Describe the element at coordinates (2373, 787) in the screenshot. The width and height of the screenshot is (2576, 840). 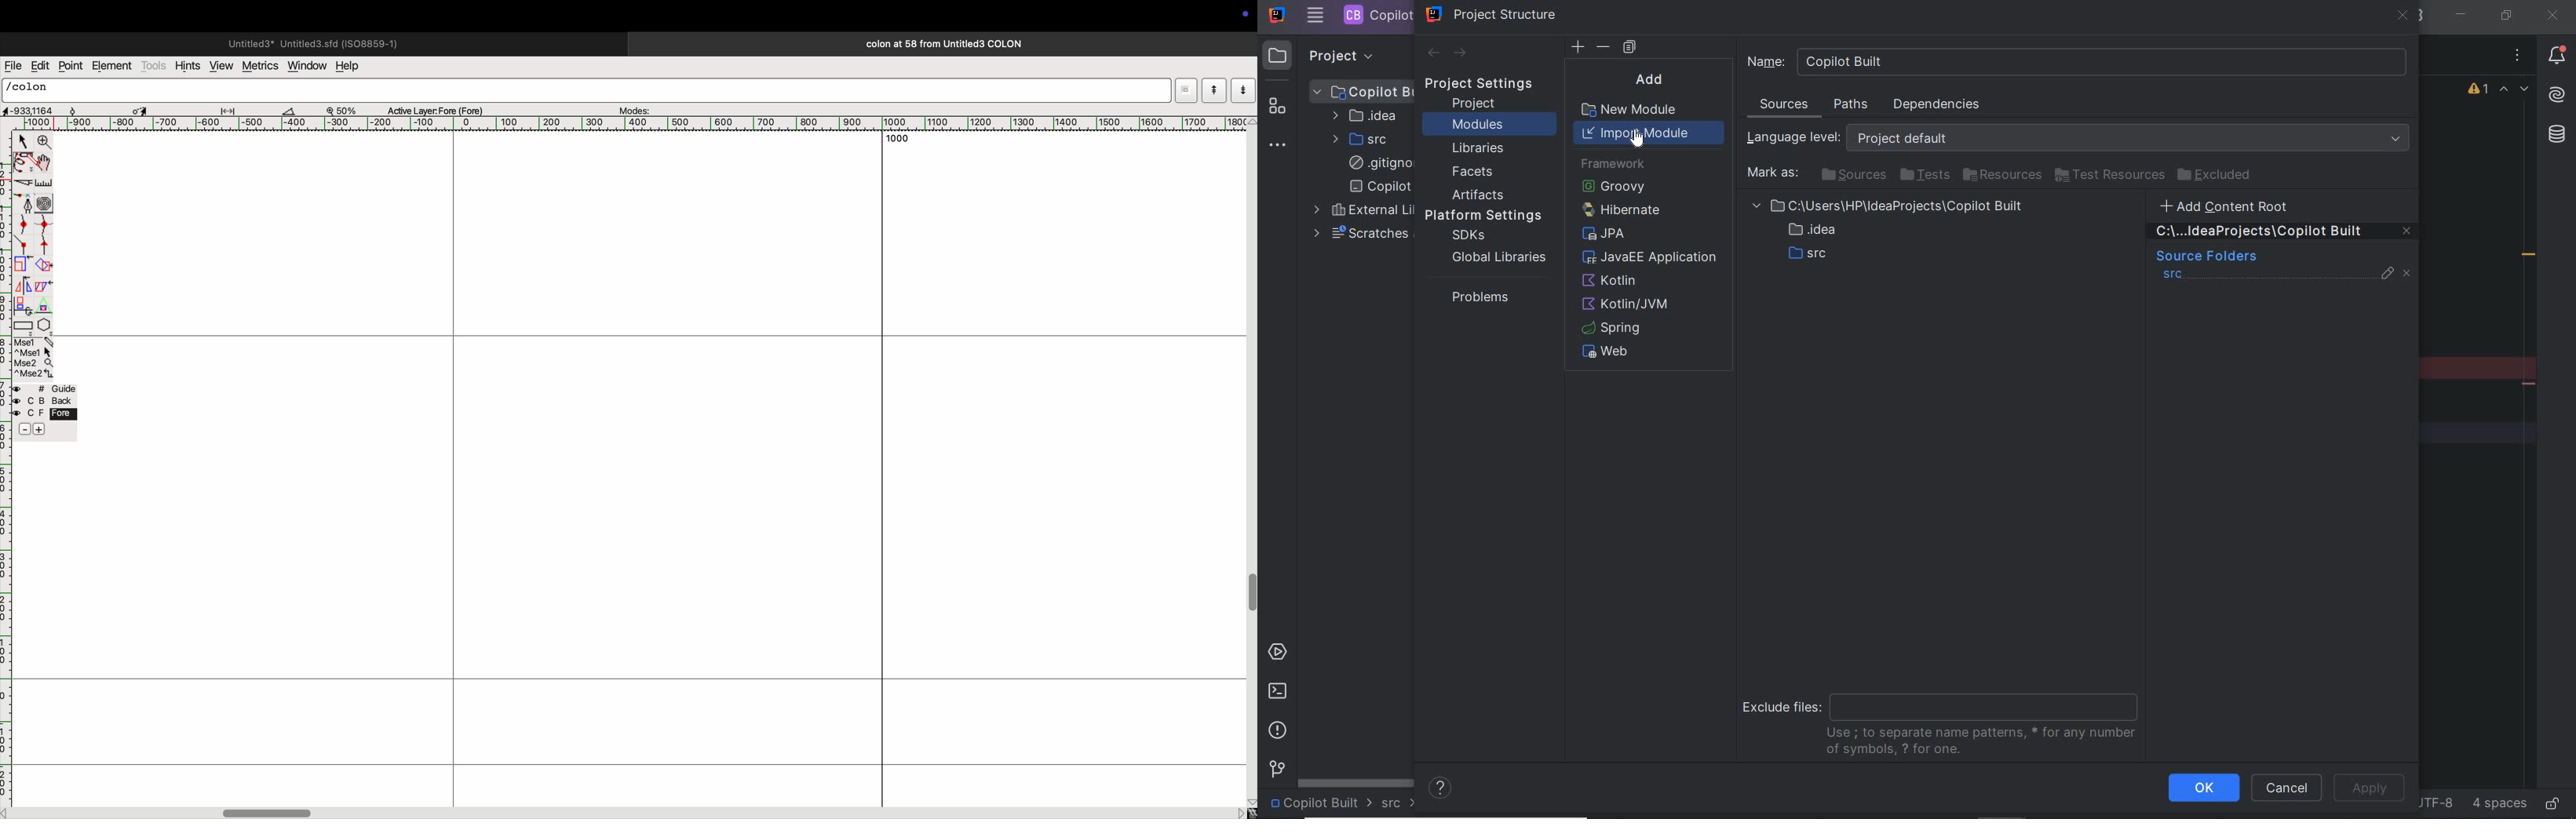
I see `apply` at that location.